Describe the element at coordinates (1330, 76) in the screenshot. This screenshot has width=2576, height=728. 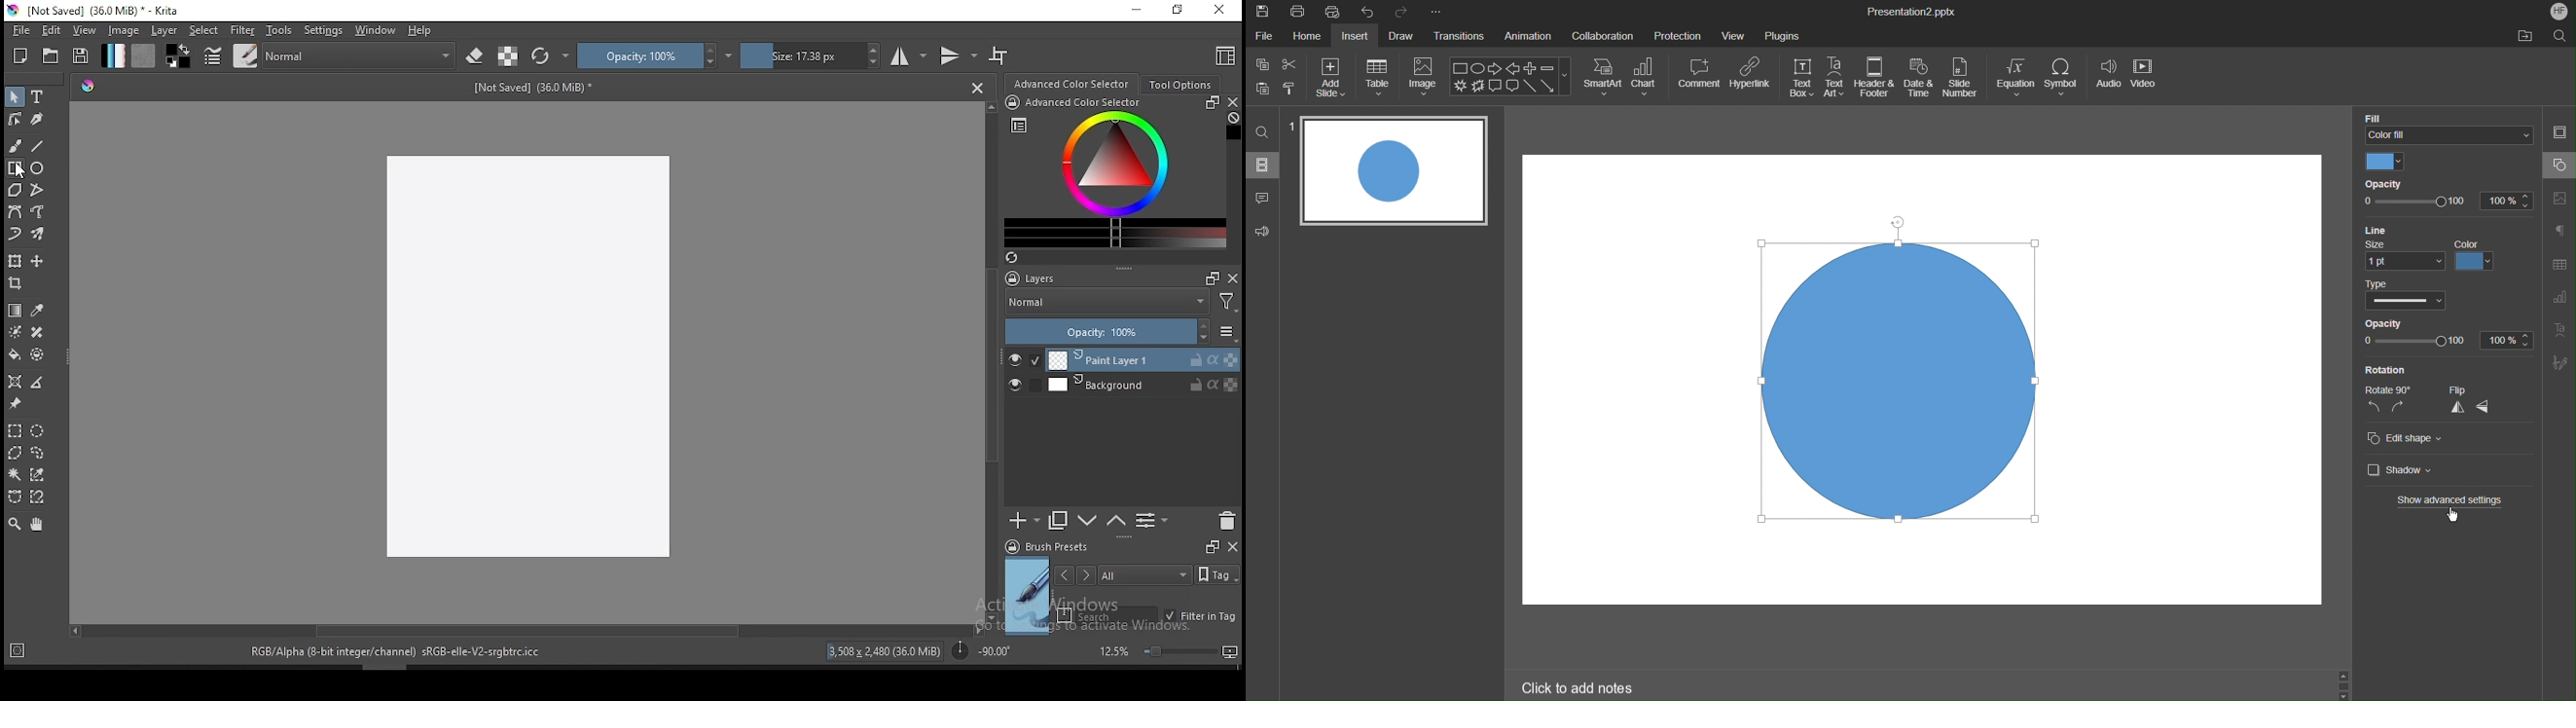
I see `Add Size` at that location.